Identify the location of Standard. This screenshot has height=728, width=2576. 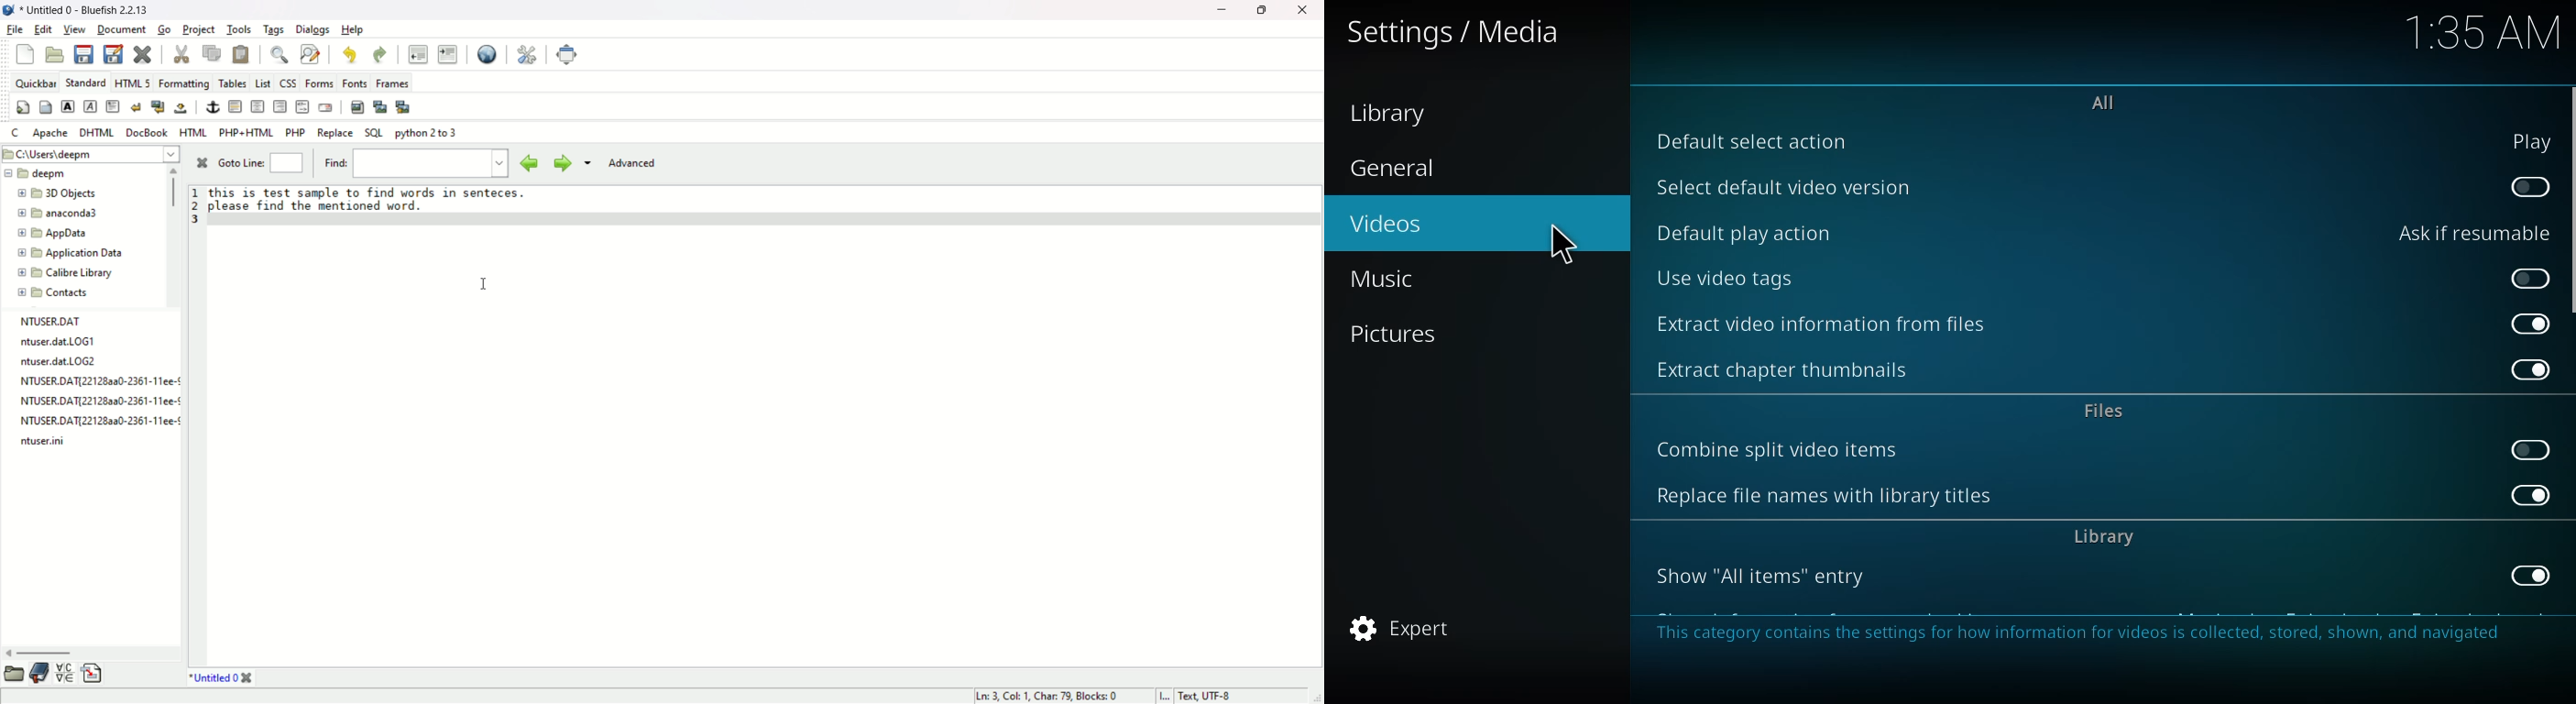
(86, 81).